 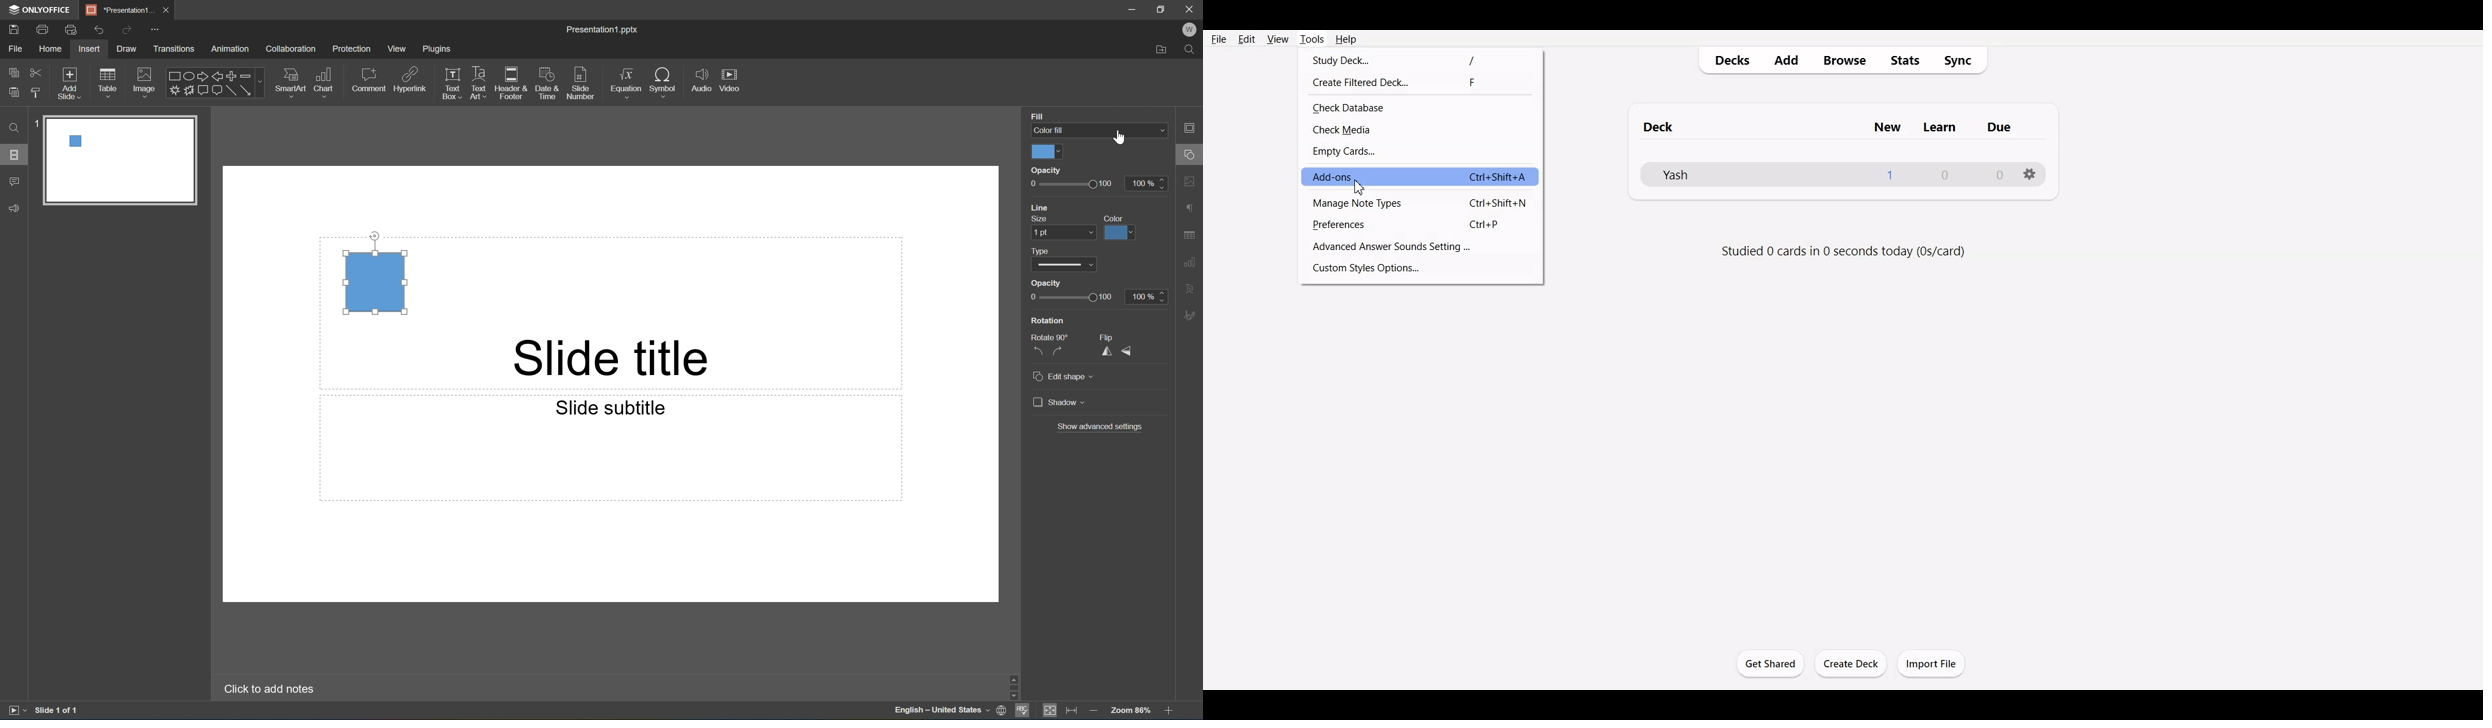 What do you see at coordinates (397, 48) in the screenshot?
I see `View` at bounding box center [397, 48].